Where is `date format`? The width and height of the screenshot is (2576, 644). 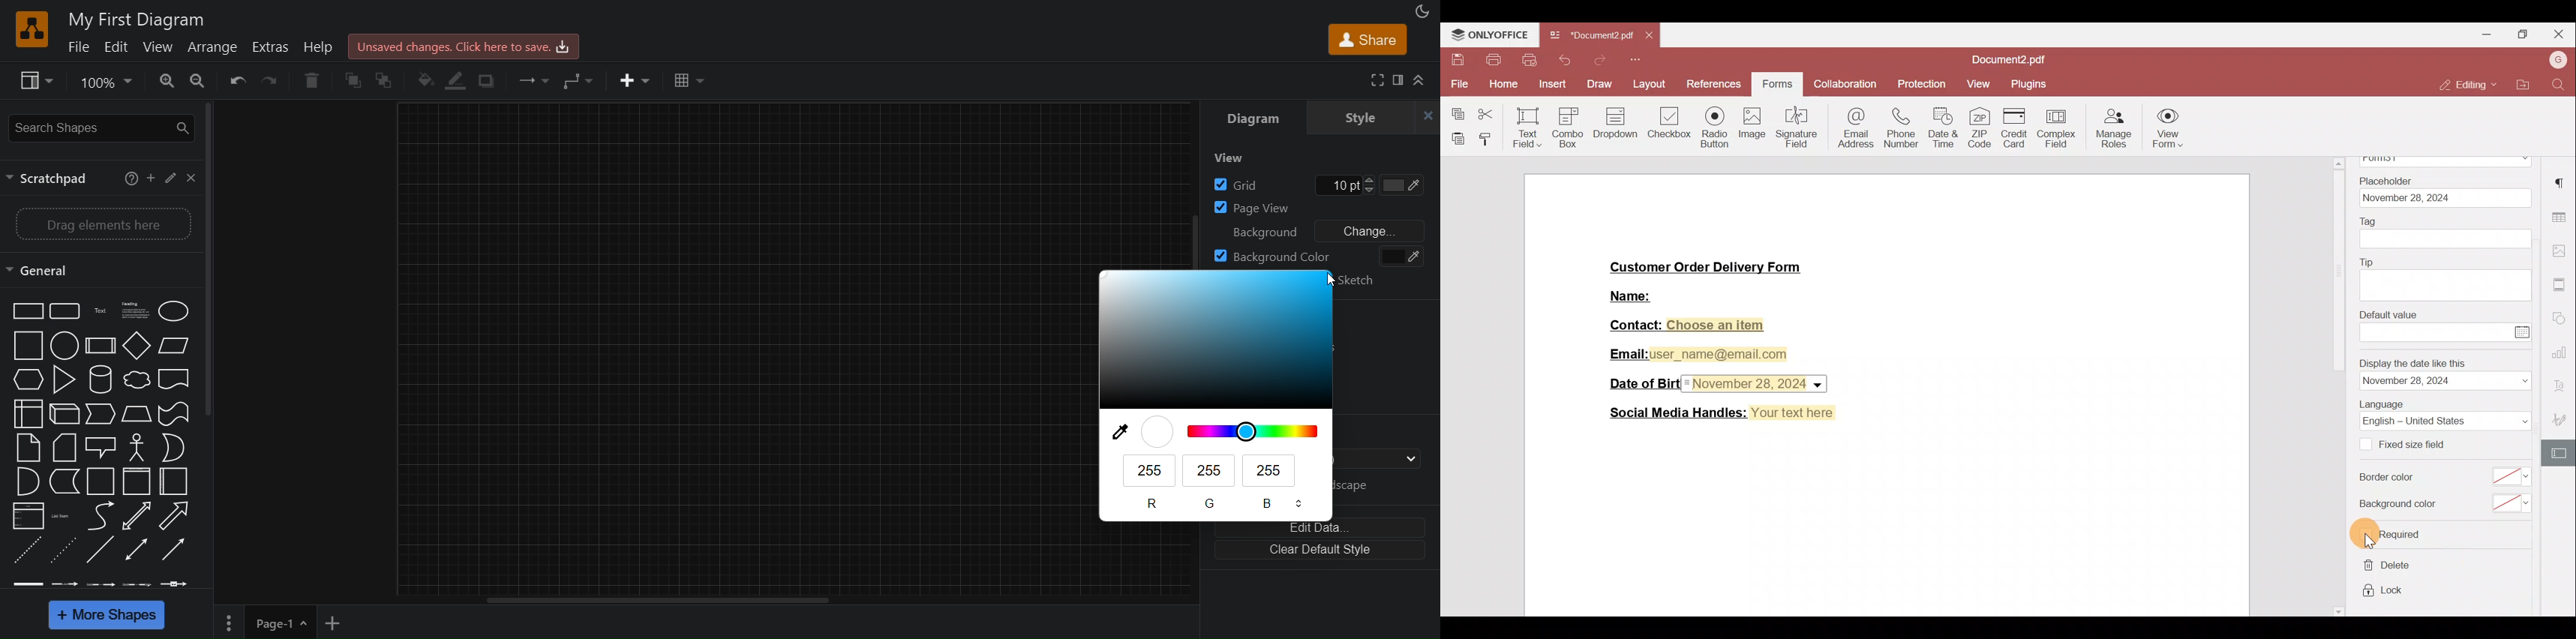 date format is located at coordinates (2446, 380).